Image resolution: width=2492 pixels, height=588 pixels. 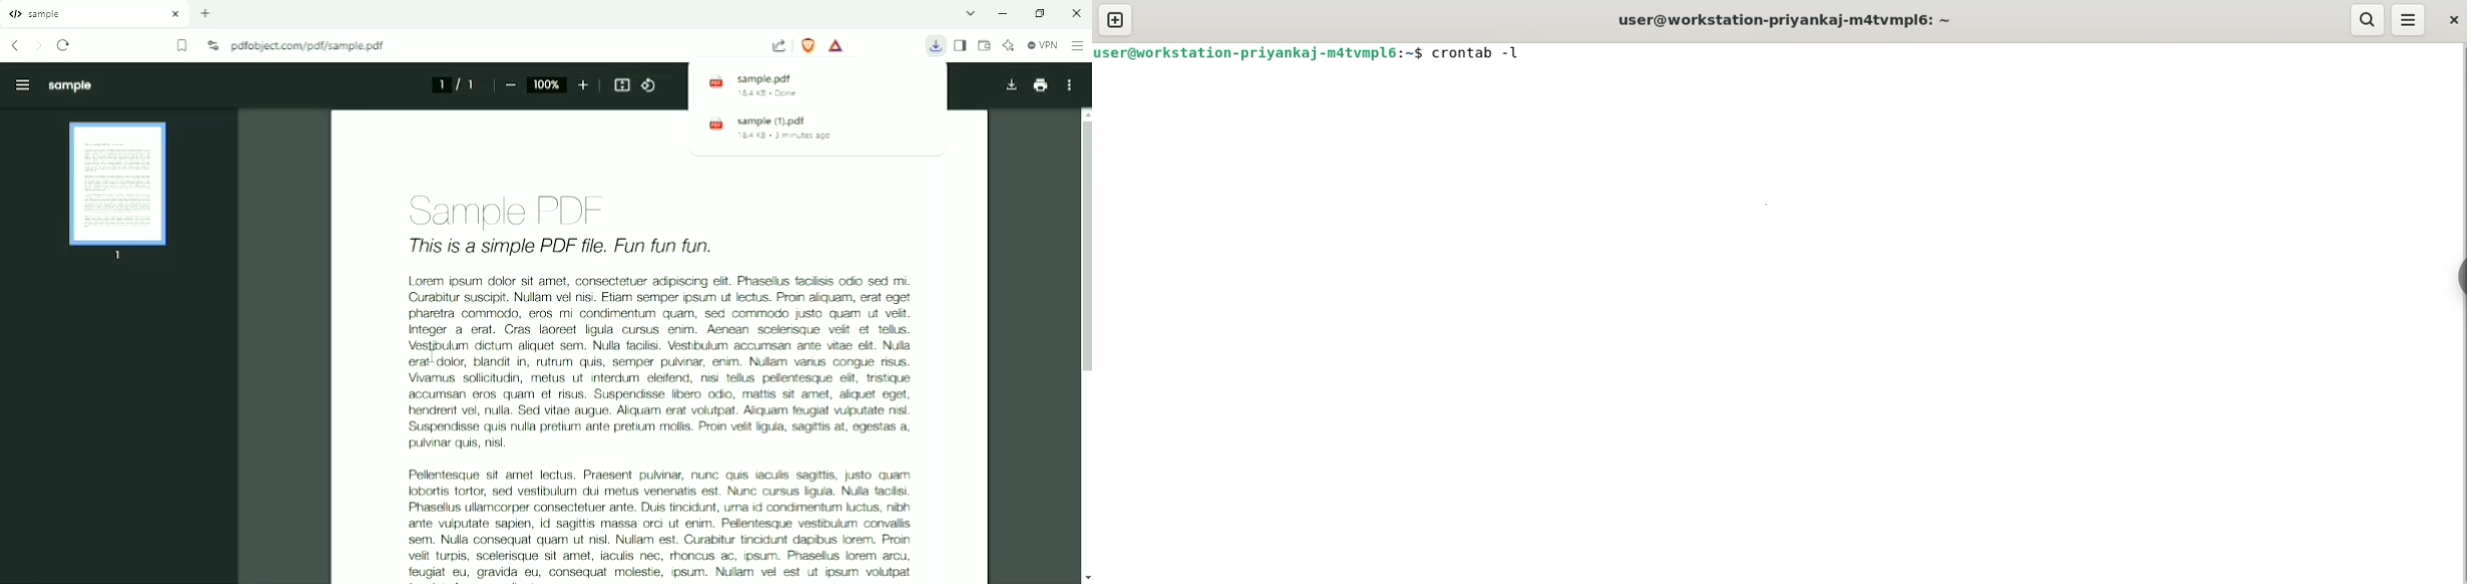 I want to click on Bookmark this tab, so click(x=183, y=46).